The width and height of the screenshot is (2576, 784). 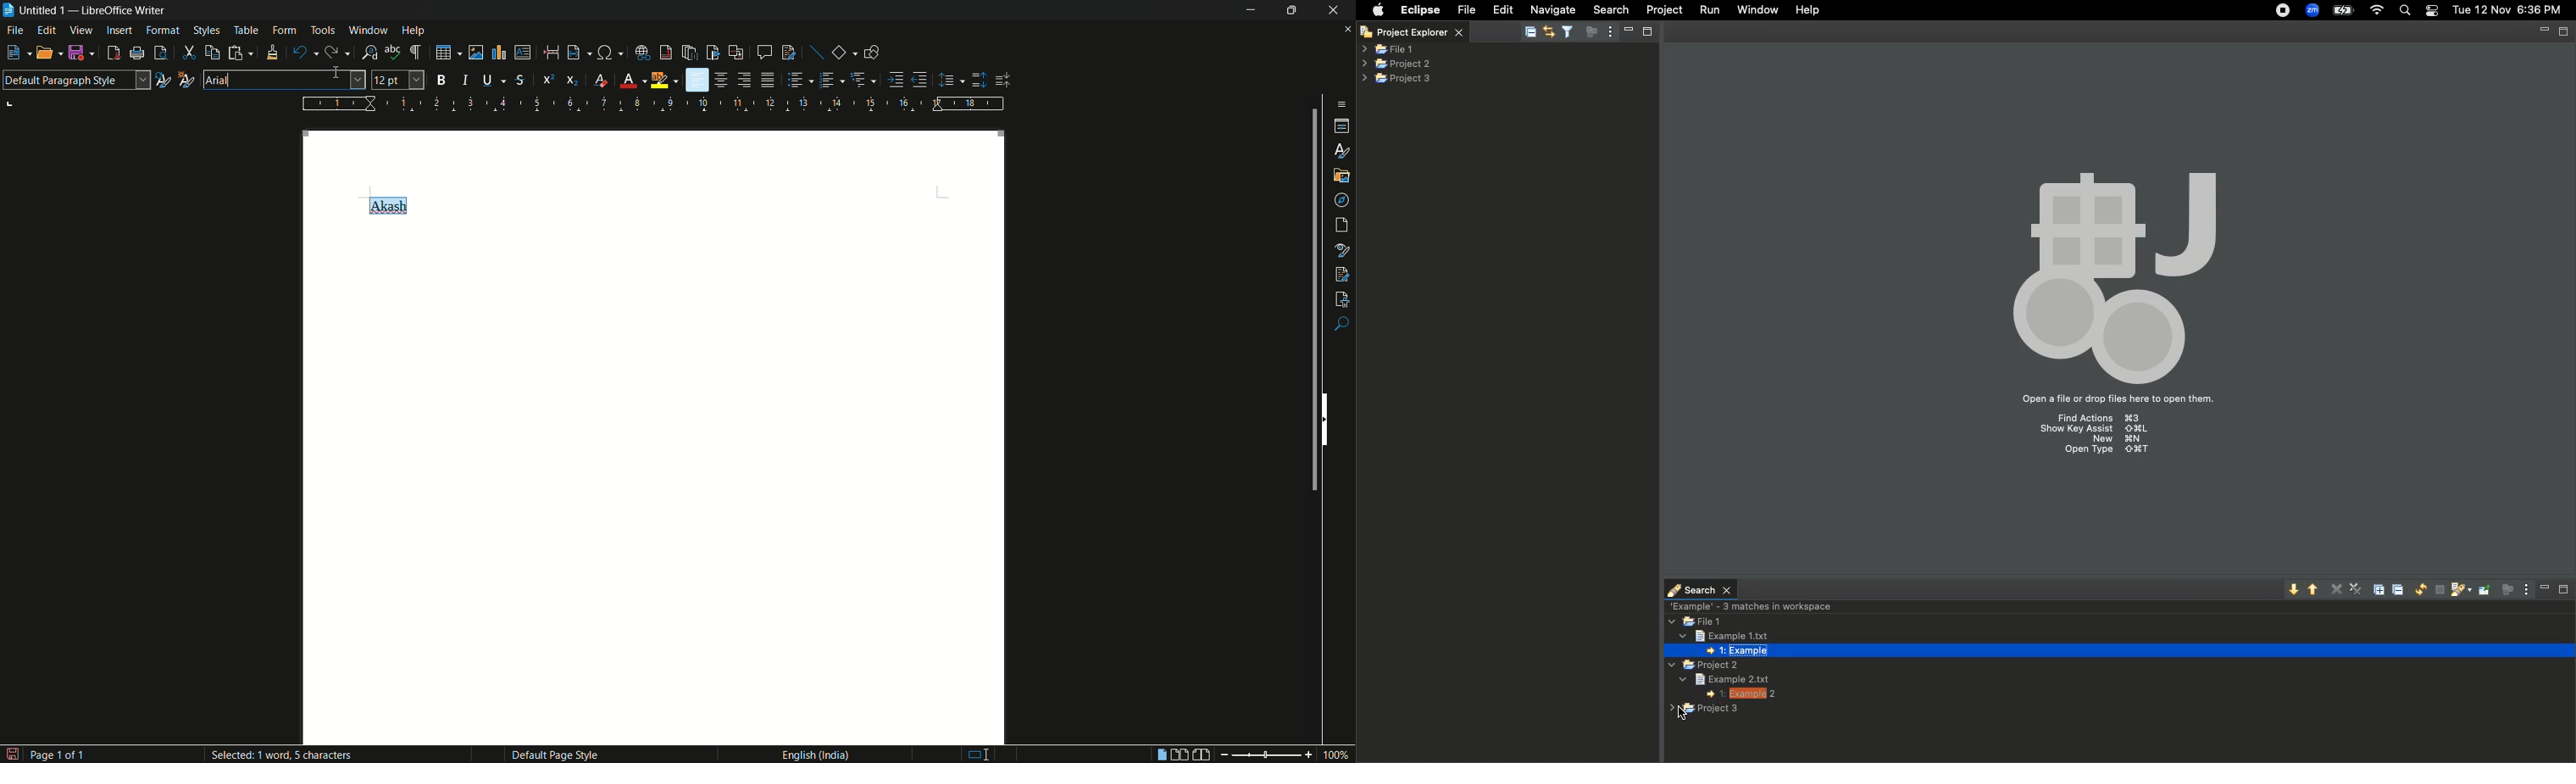 What do you see at coordinates (369, 30) in the screenshot?
I see `window menu` at bounding box center [369, 30].